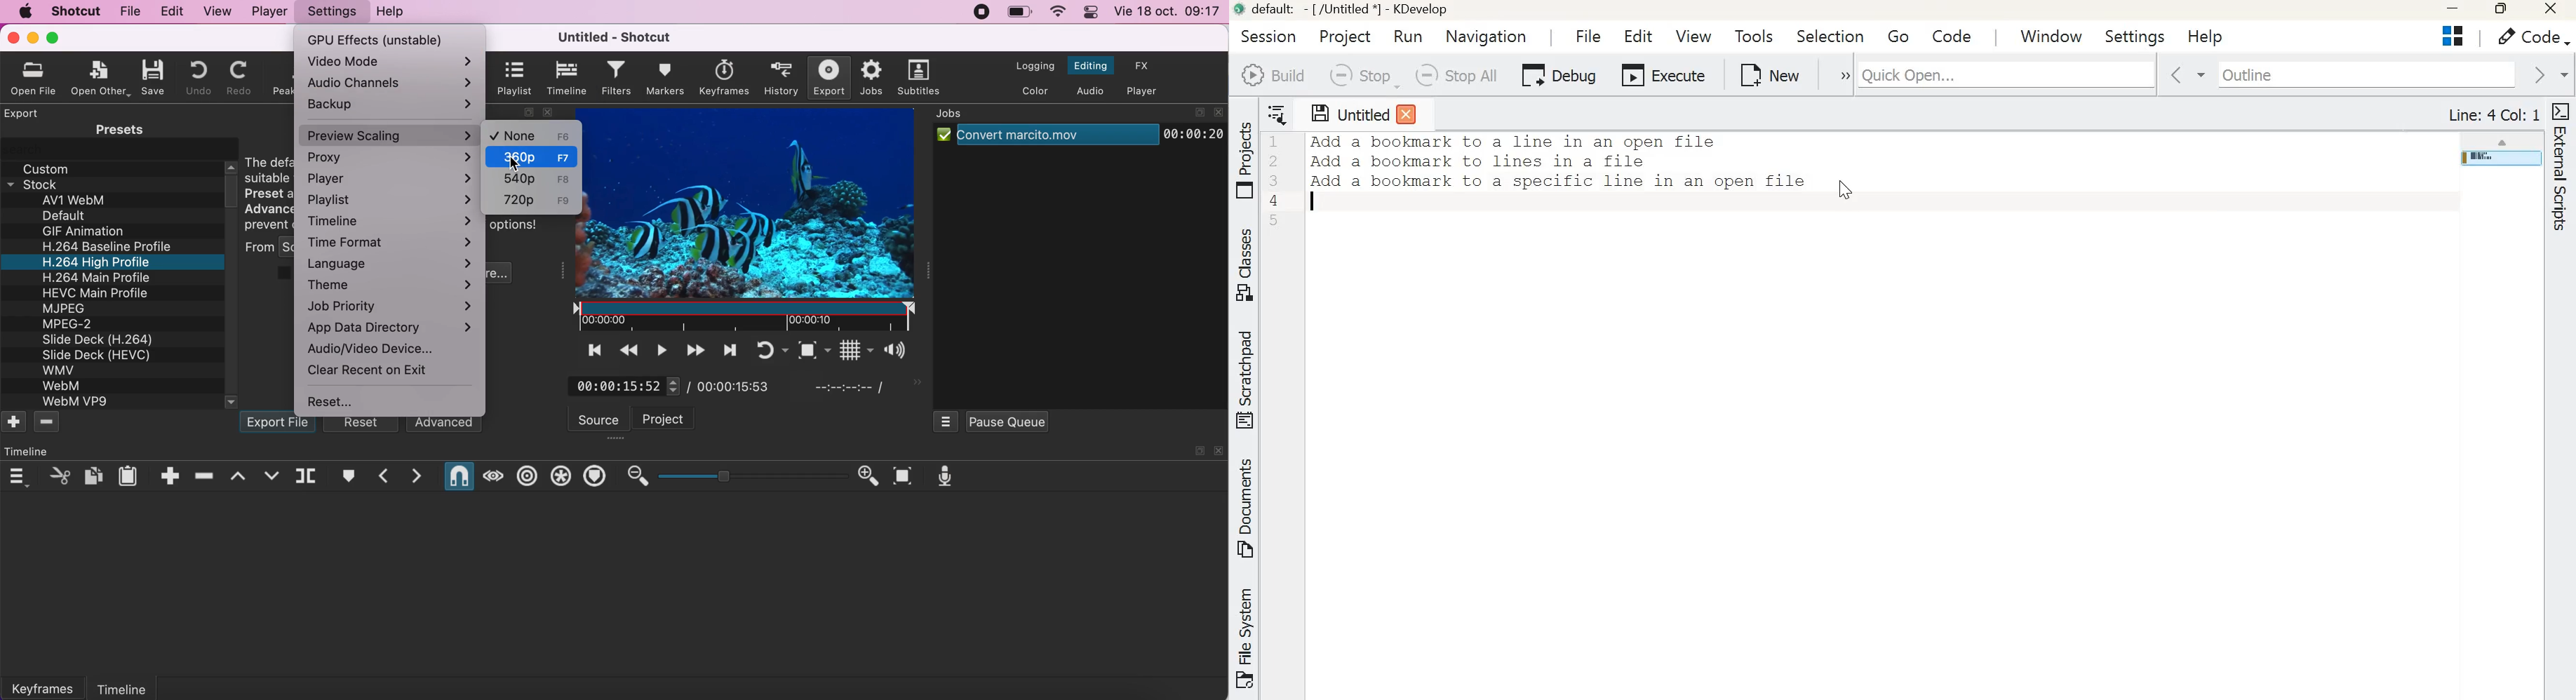  Describe the element at coordinates (1029, 66) in the screenshot. I see `switch to the logging layout` at that location.